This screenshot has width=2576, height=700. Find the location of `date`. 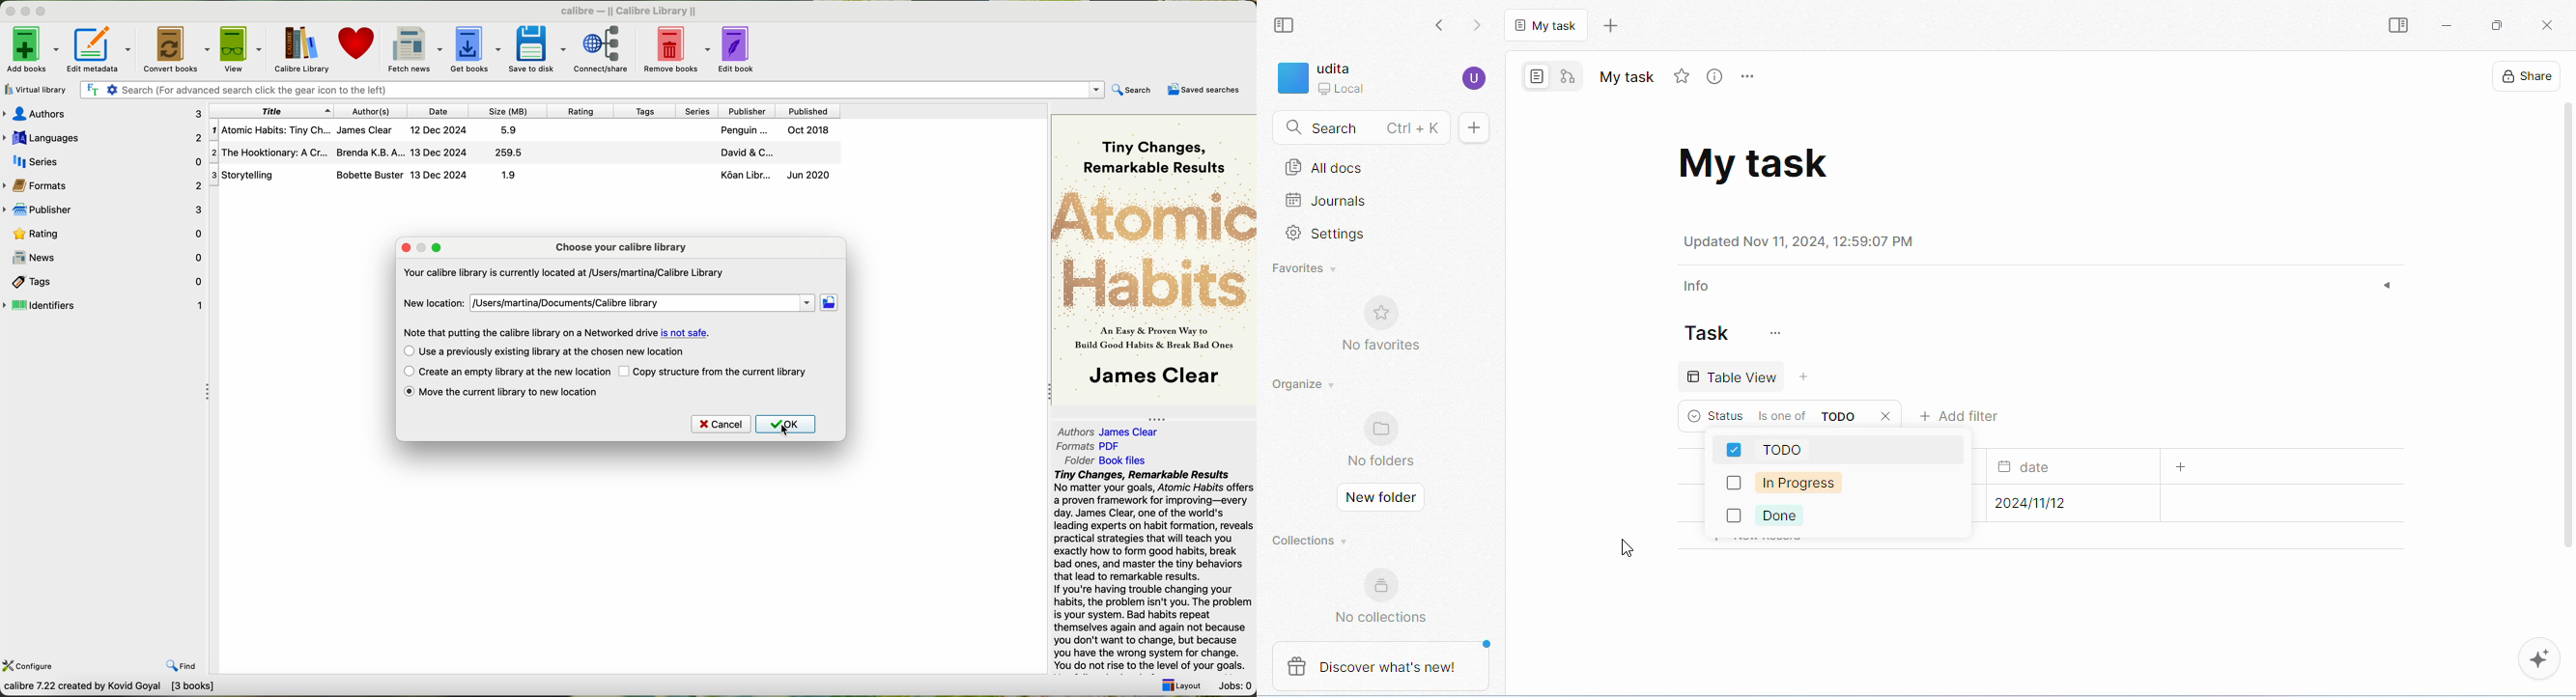

date is located at coordinates (441, 111).